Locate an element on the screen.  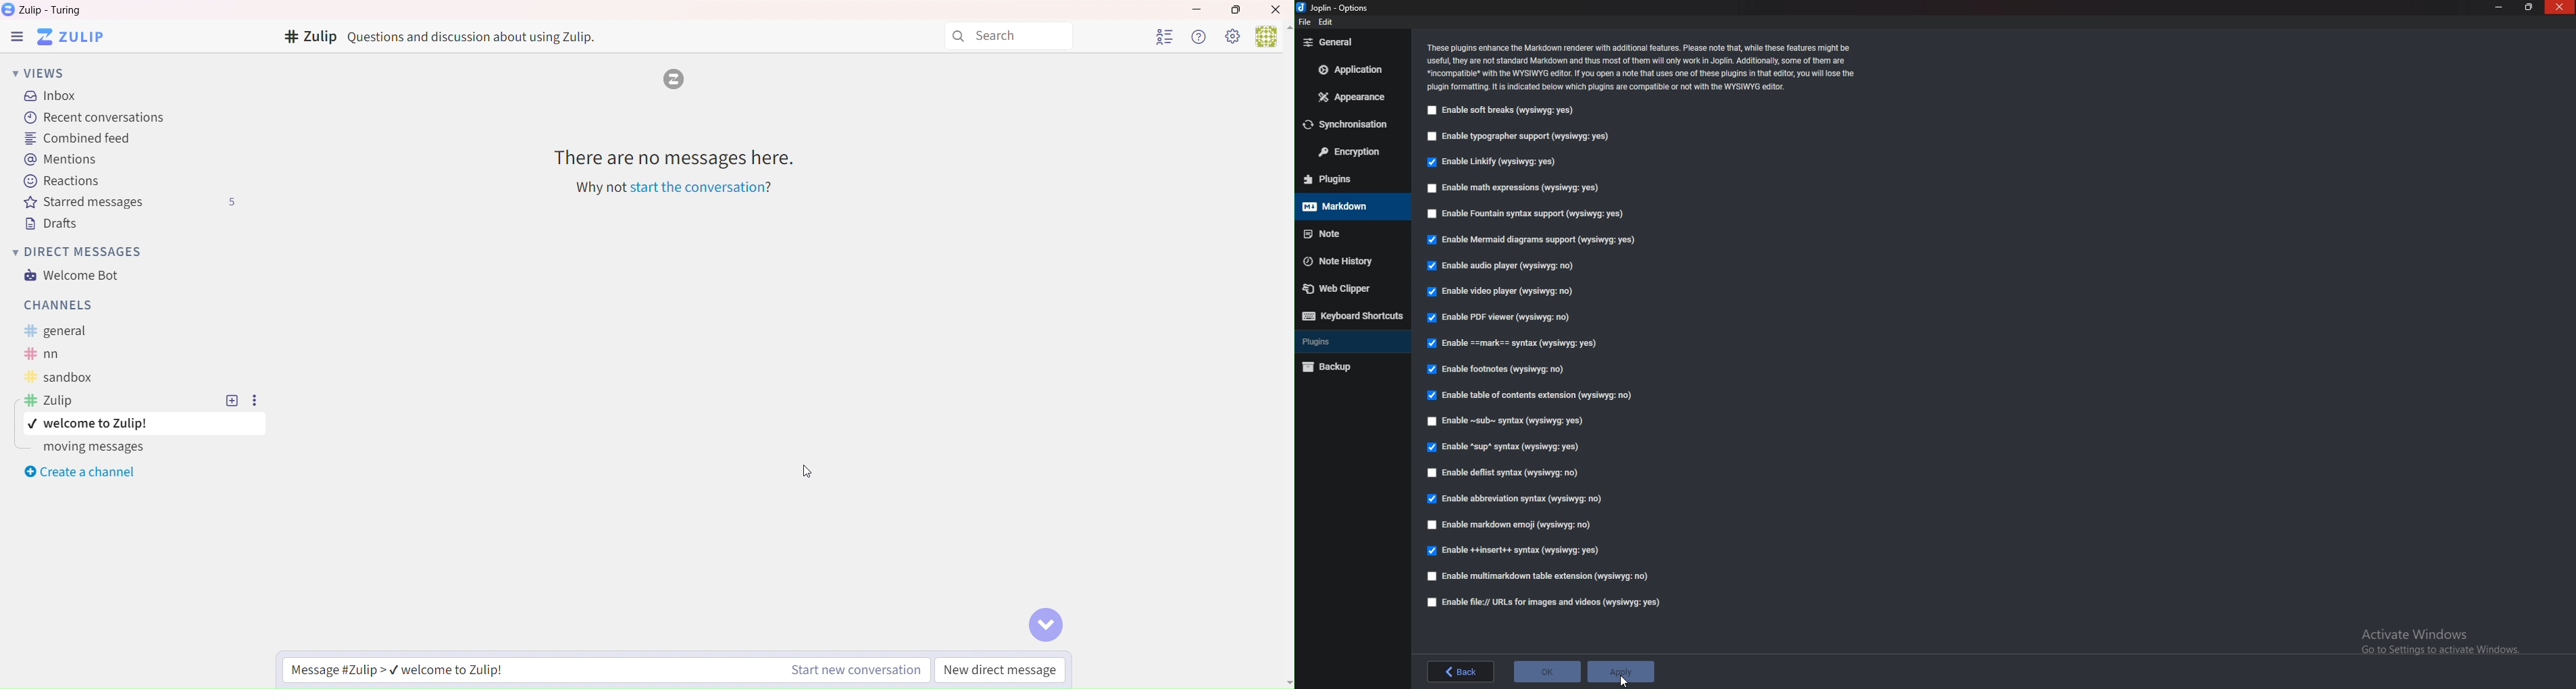
Combined Feed is located at coordinates (75, 138).